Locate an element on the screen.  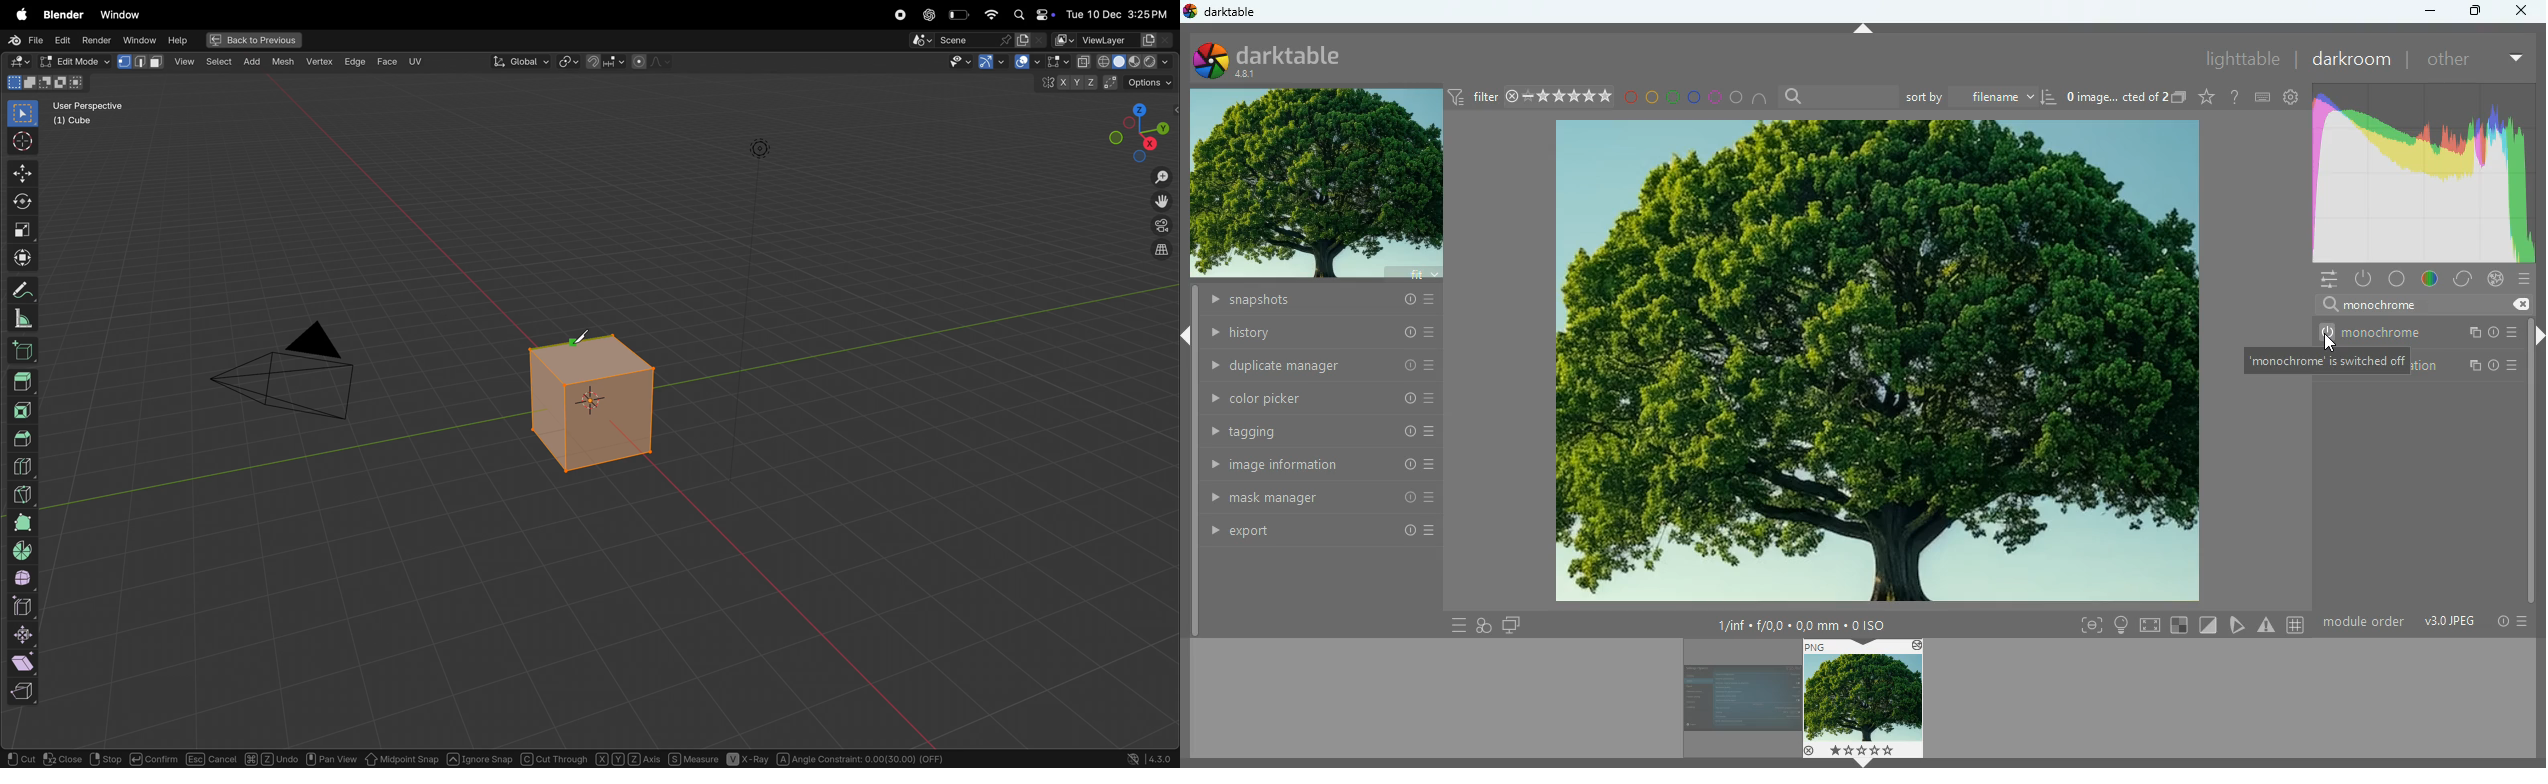
select is located at coordinates (186, 61).